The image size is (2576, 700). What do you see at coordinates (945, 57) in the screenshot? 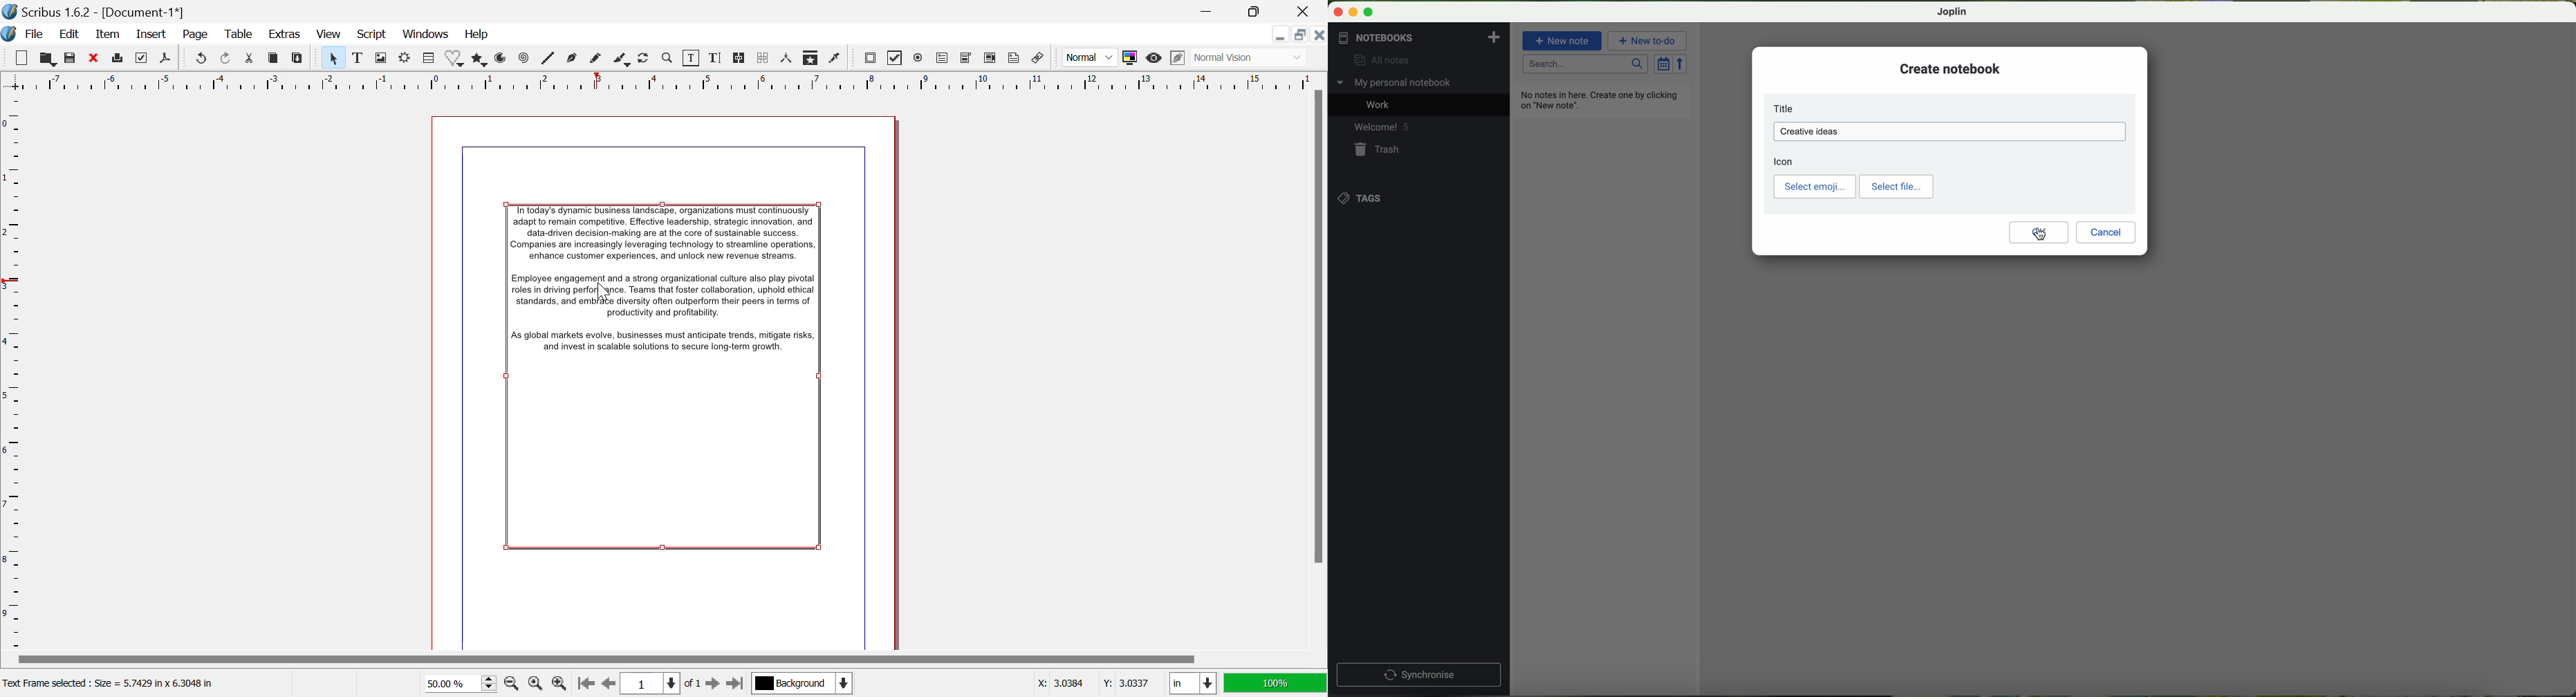
I see `Pdf Text Field` at bounding box center [945, 57].